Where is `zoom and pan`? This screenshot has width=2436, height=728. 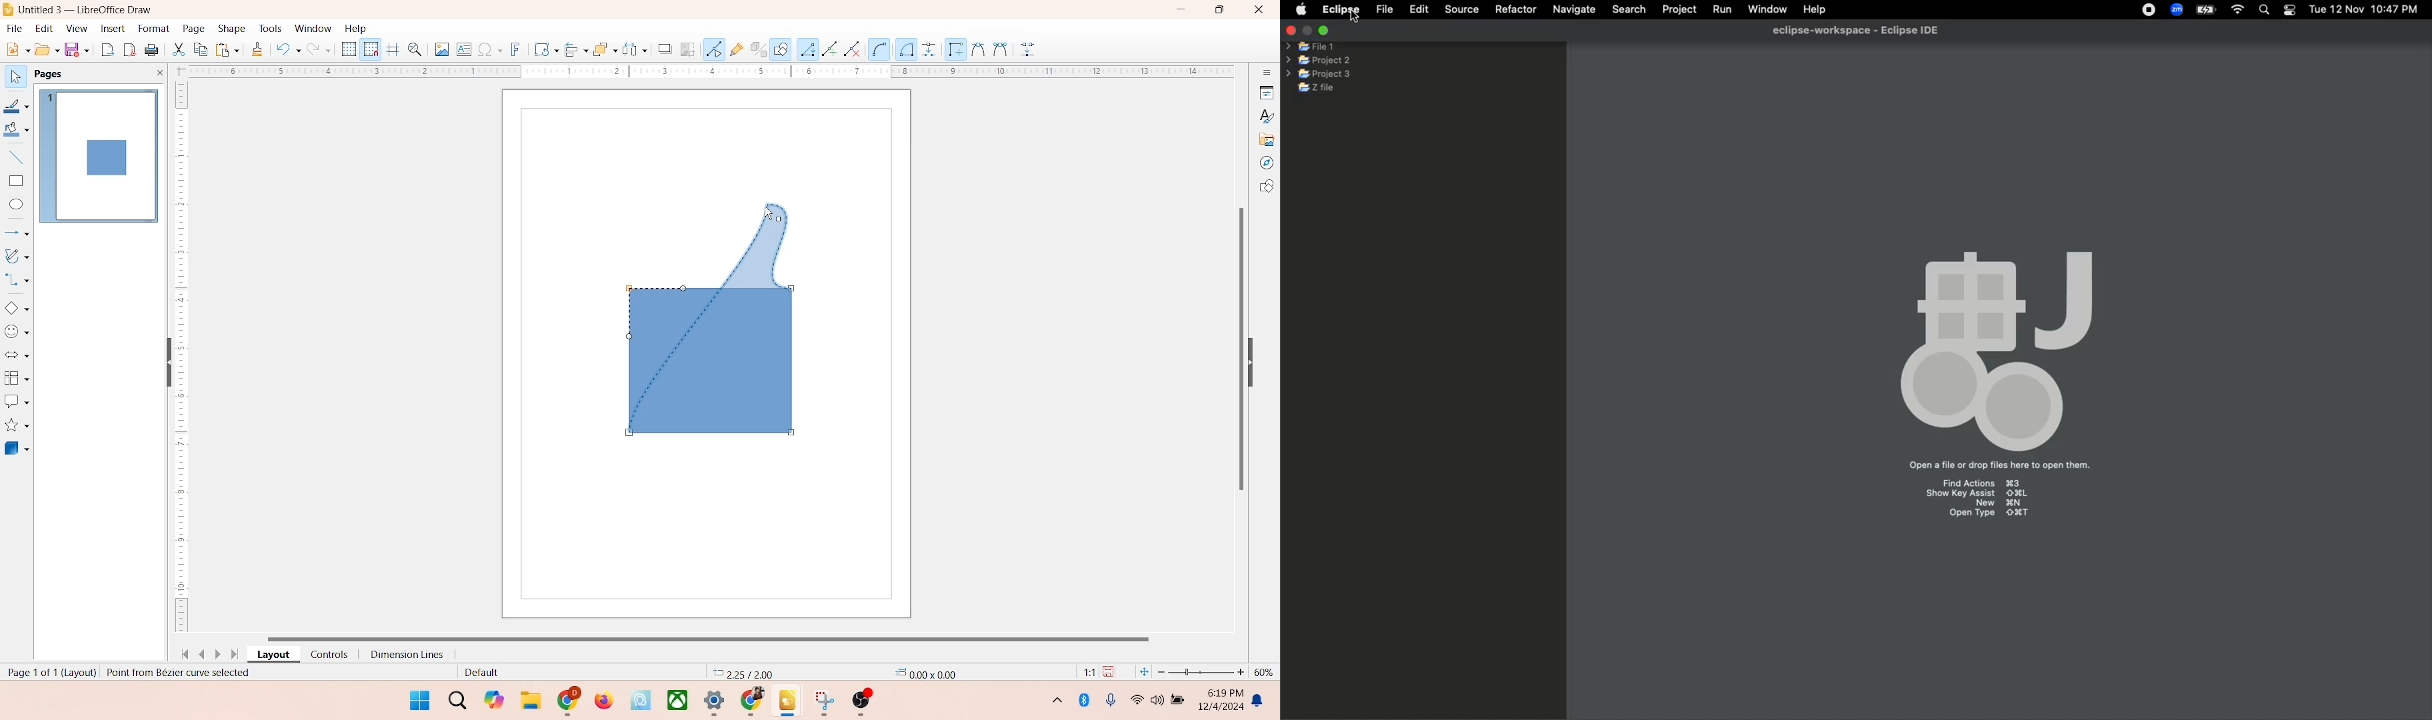
zoom and pan is located at coordinates (414, 48).